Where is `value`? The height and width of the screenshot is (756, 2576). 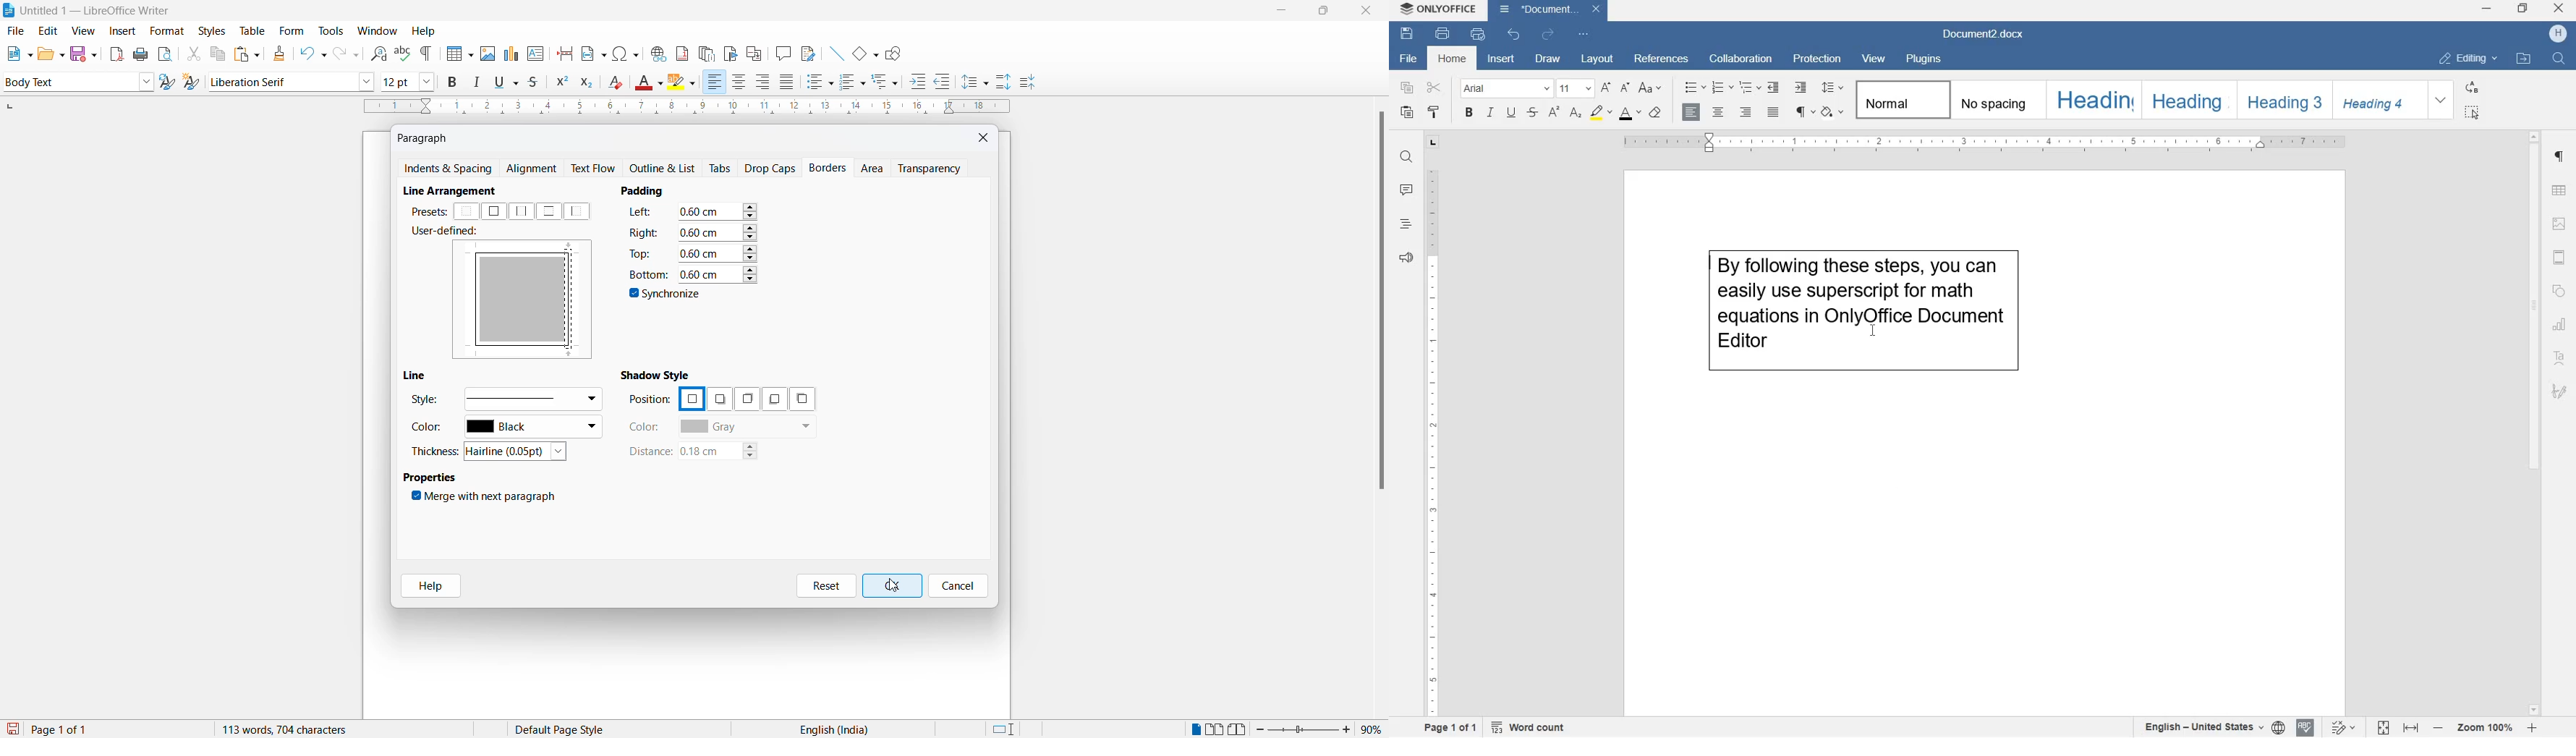 value is located at coordinates (717, 232).